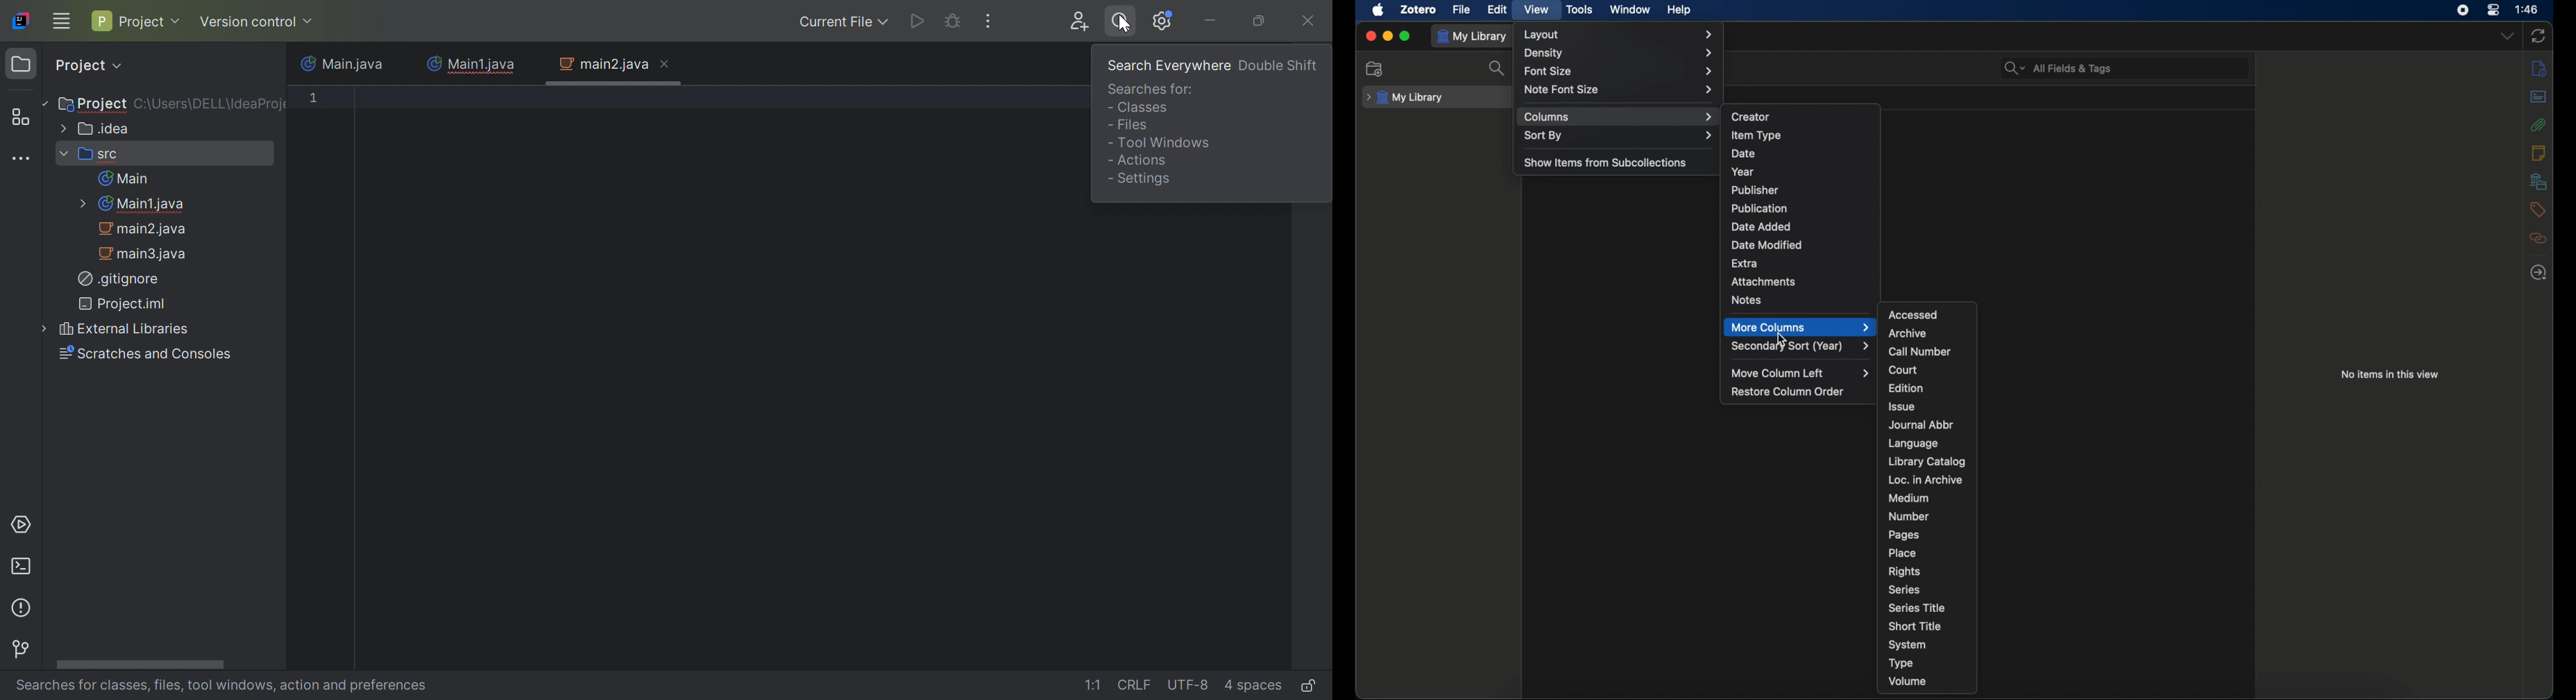 This screenshot has width=2576, height=700. Describe the element at coordinates (2537, 238) in the screenshot. I see `related` at that location.